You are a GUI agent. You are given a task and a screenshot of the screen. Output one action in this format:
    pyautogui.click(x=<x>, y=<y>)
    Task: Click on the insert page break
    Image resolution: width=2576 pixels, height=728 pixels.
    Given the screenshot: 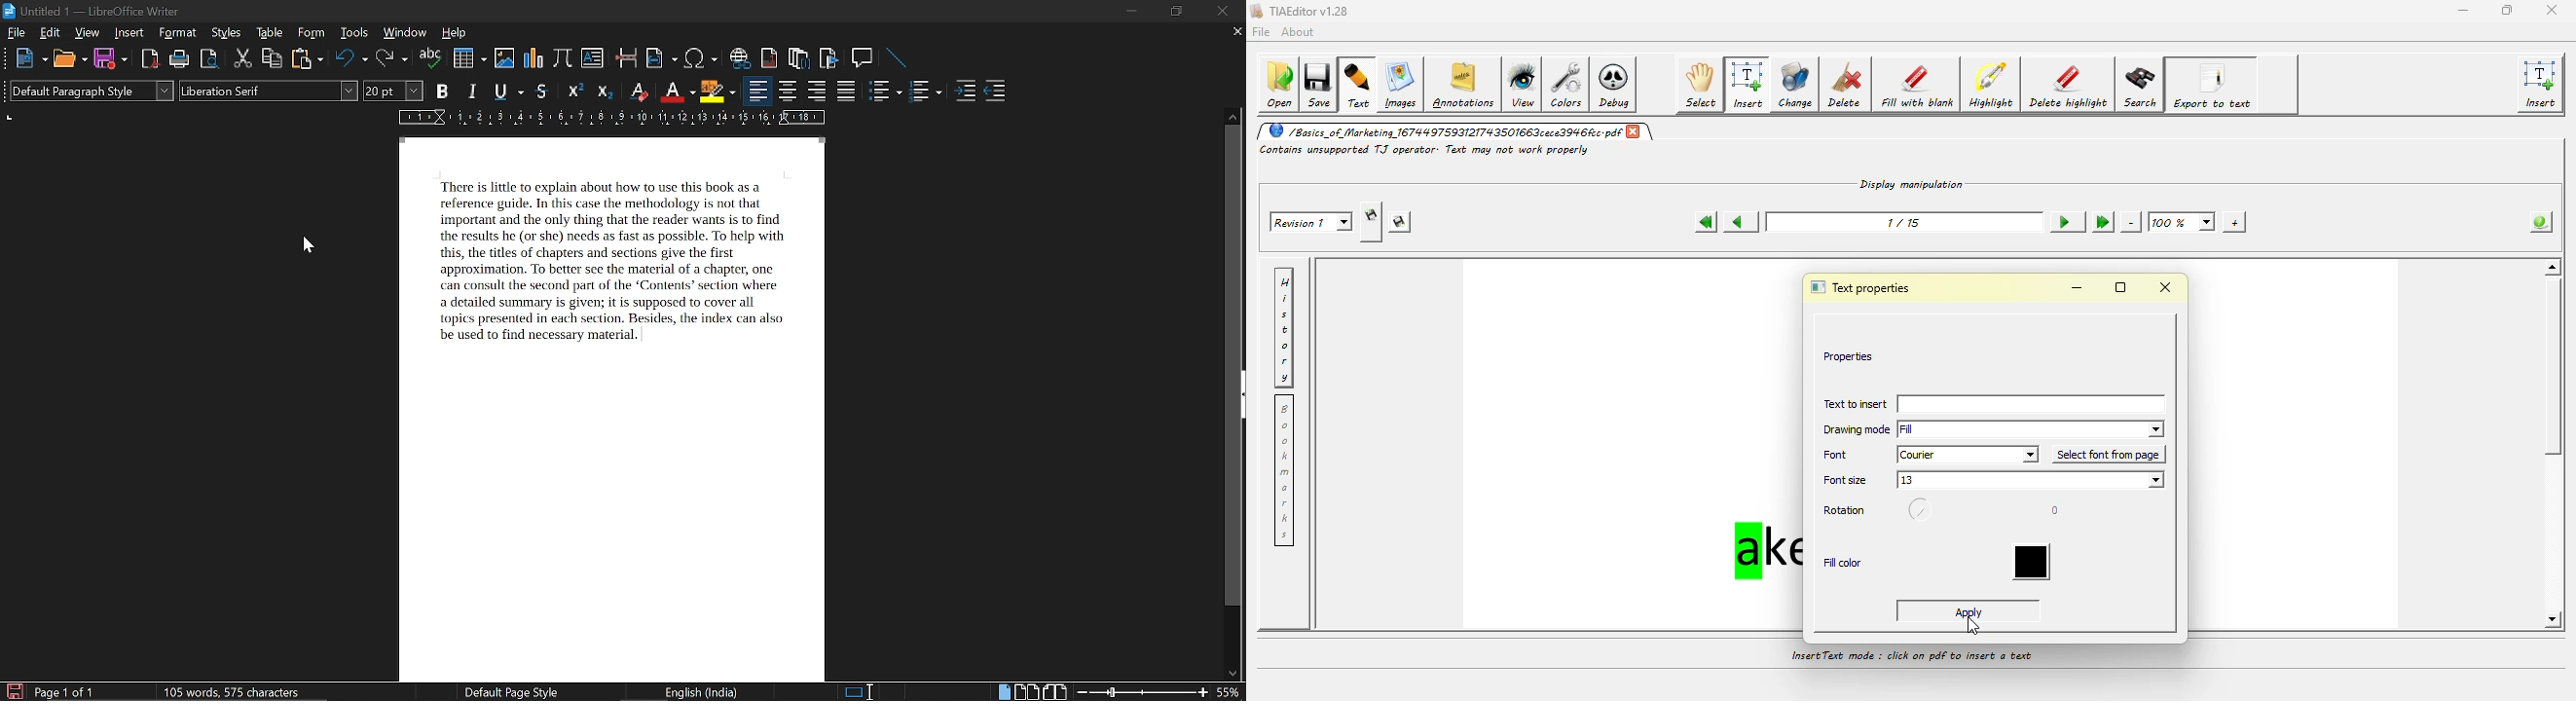 What is the action you would take?
    pyautogui.click(x=628, y=57)
    